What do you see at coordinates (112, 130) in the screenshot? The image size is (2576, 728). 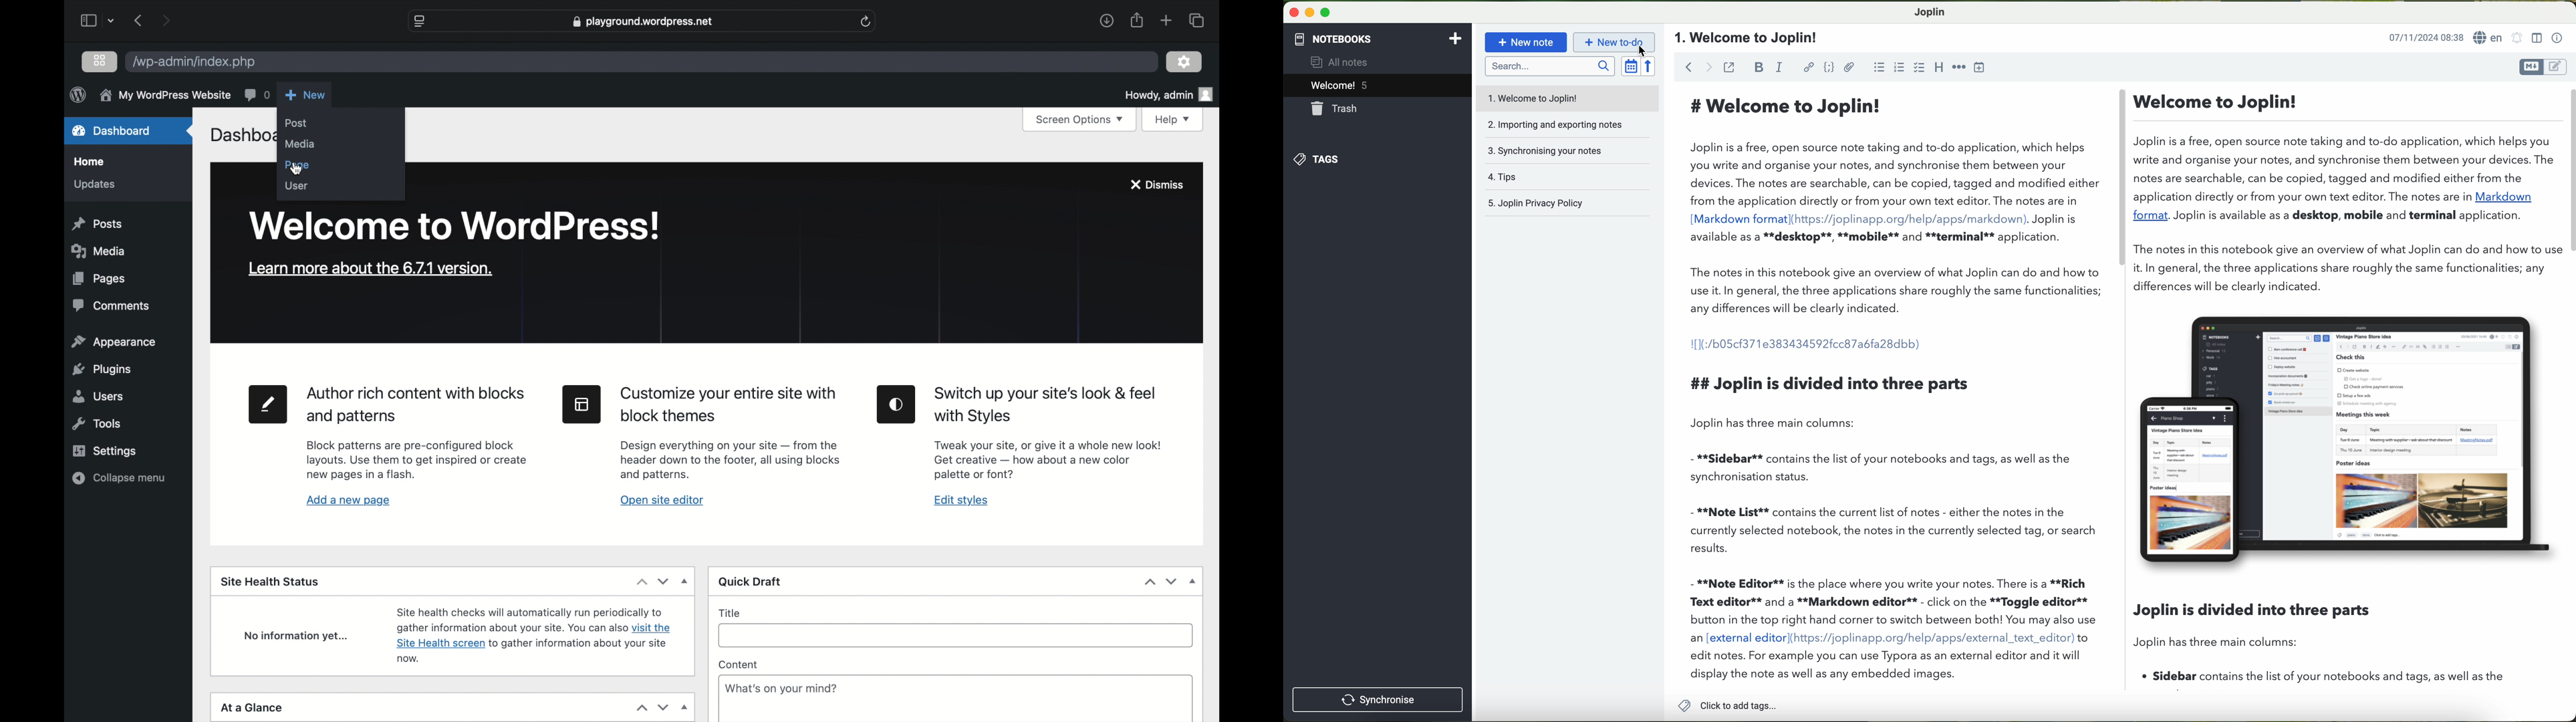 I see `dashboard` at bounding box center [112, 130].